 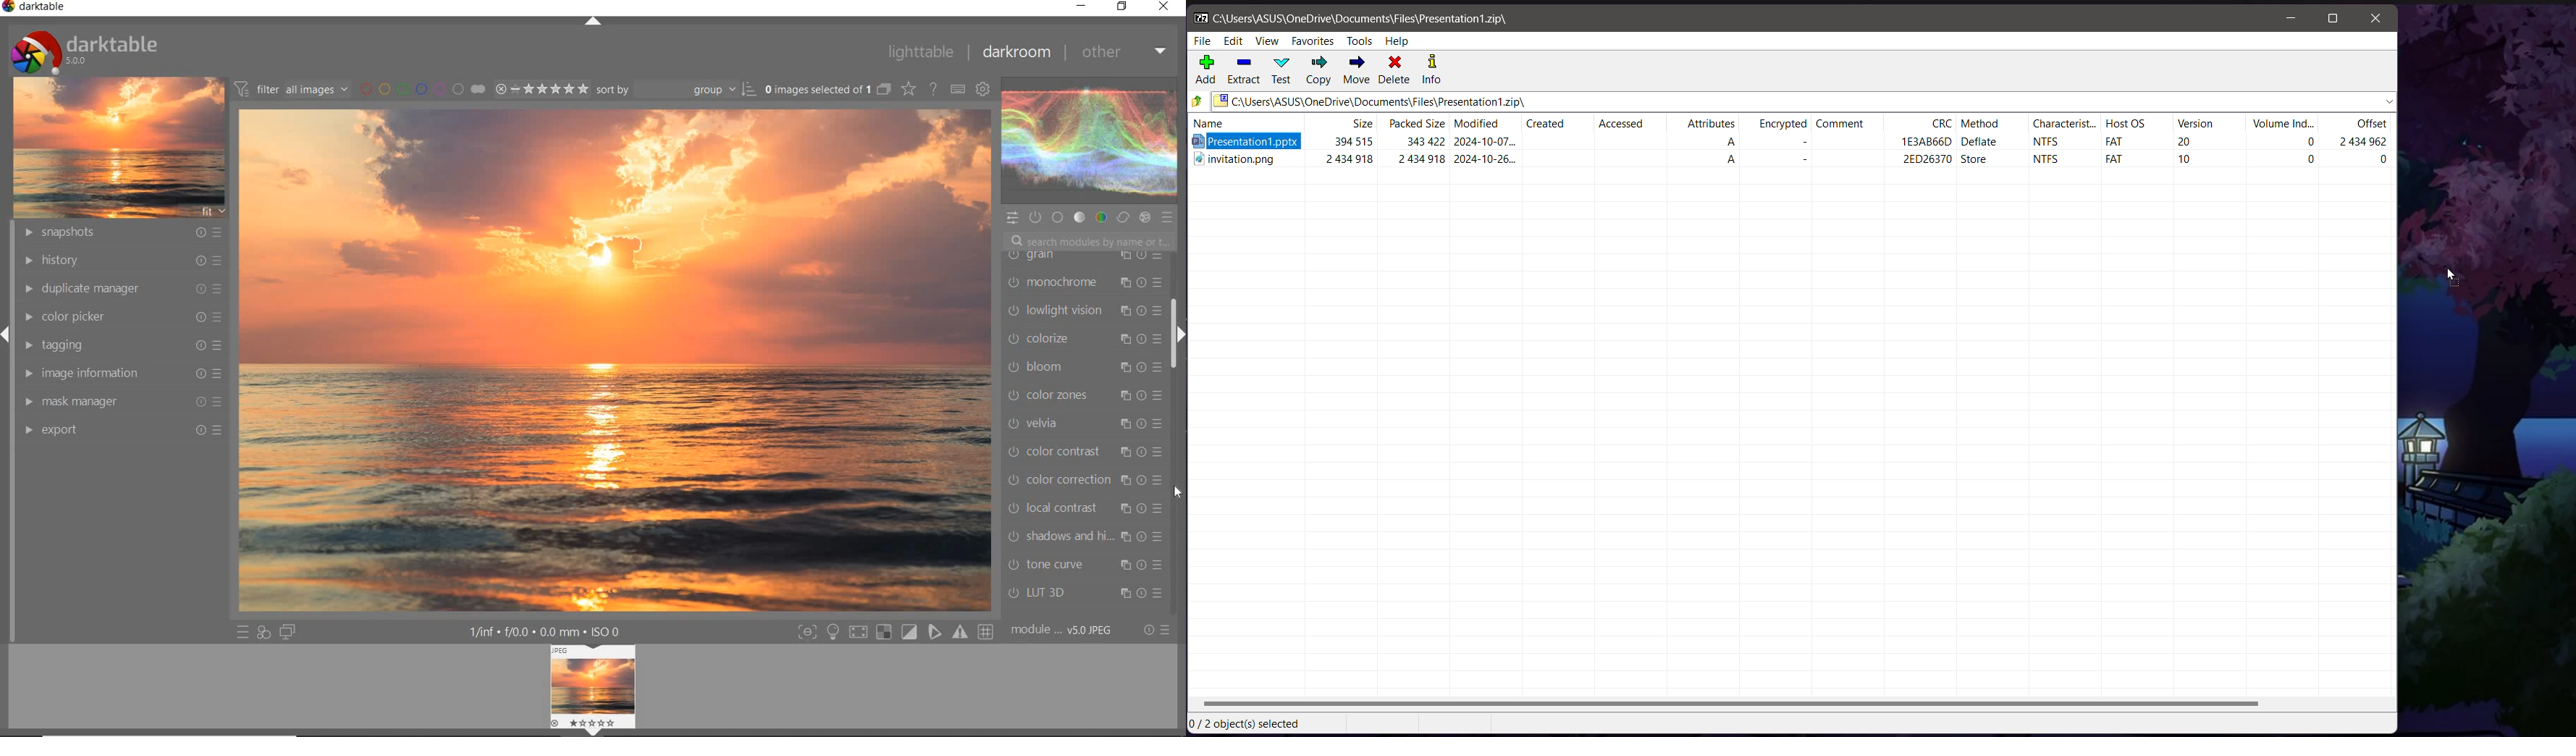 I want to click on Extract, so click(x=1245, y=72).